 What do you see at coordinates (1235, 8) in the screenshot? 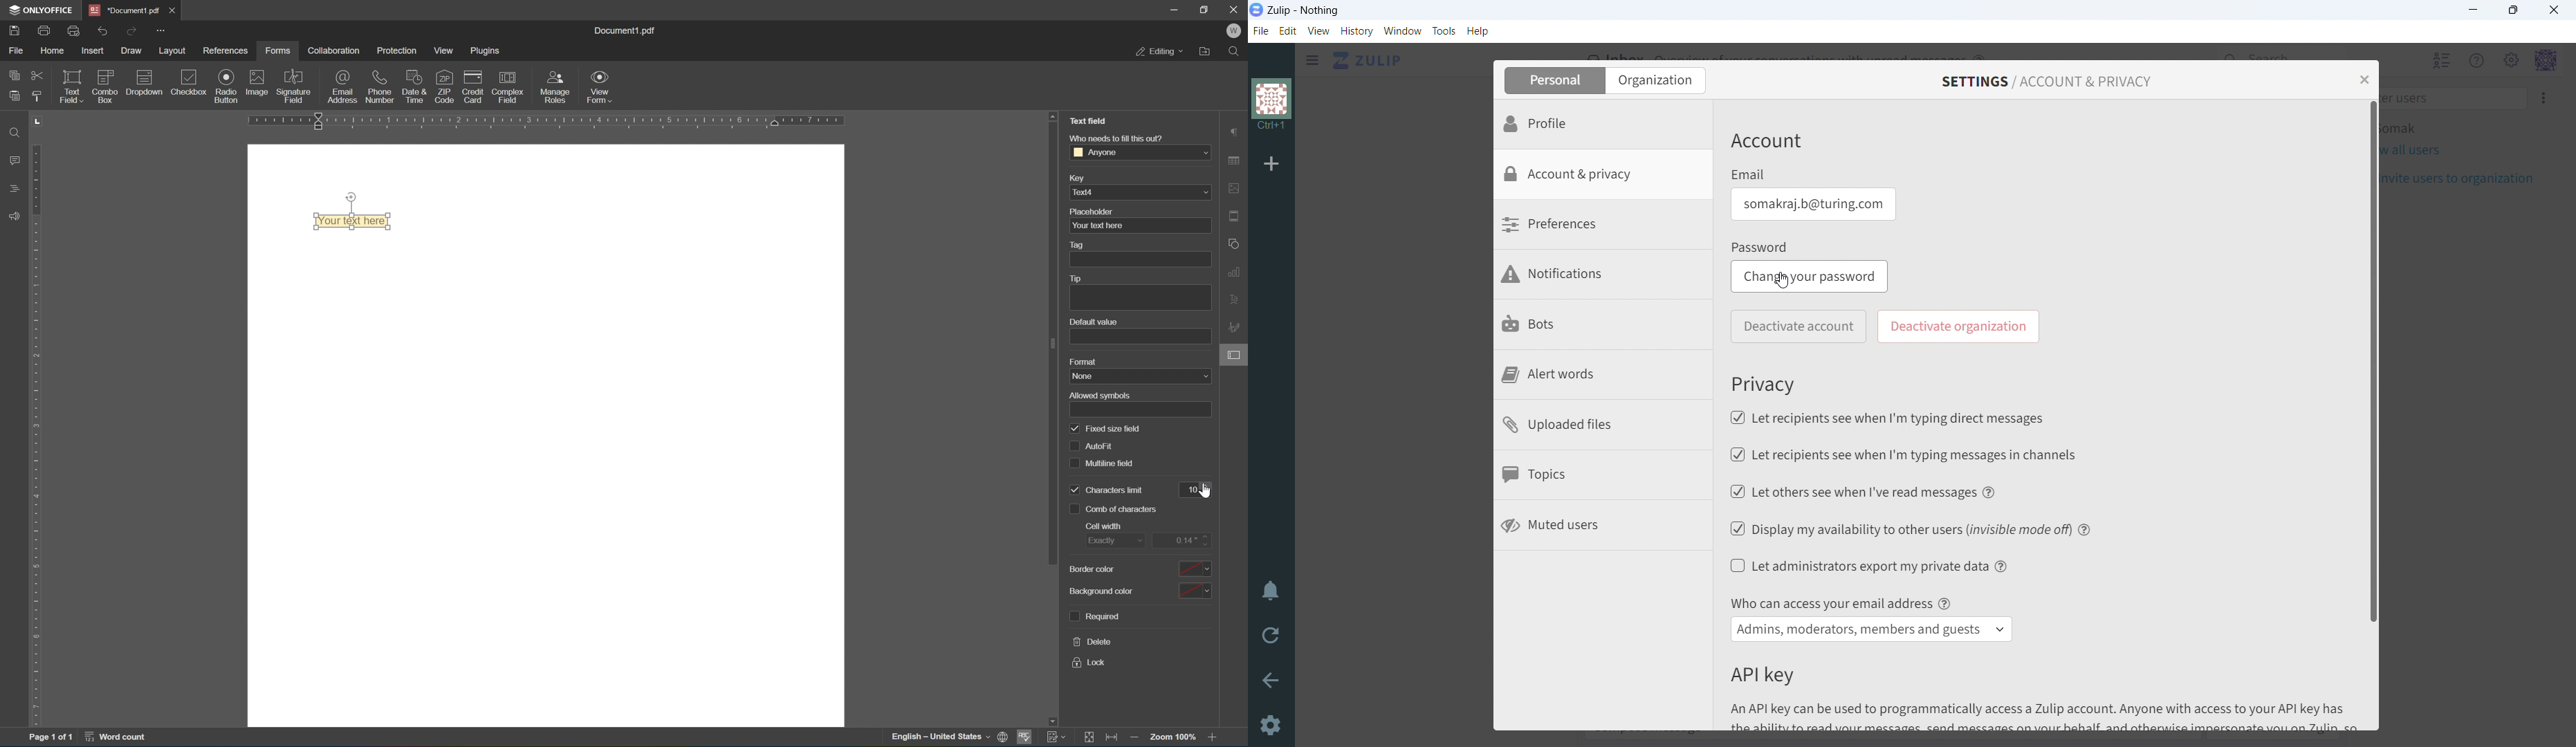
I see `close` at bounding box center [1235, 8].